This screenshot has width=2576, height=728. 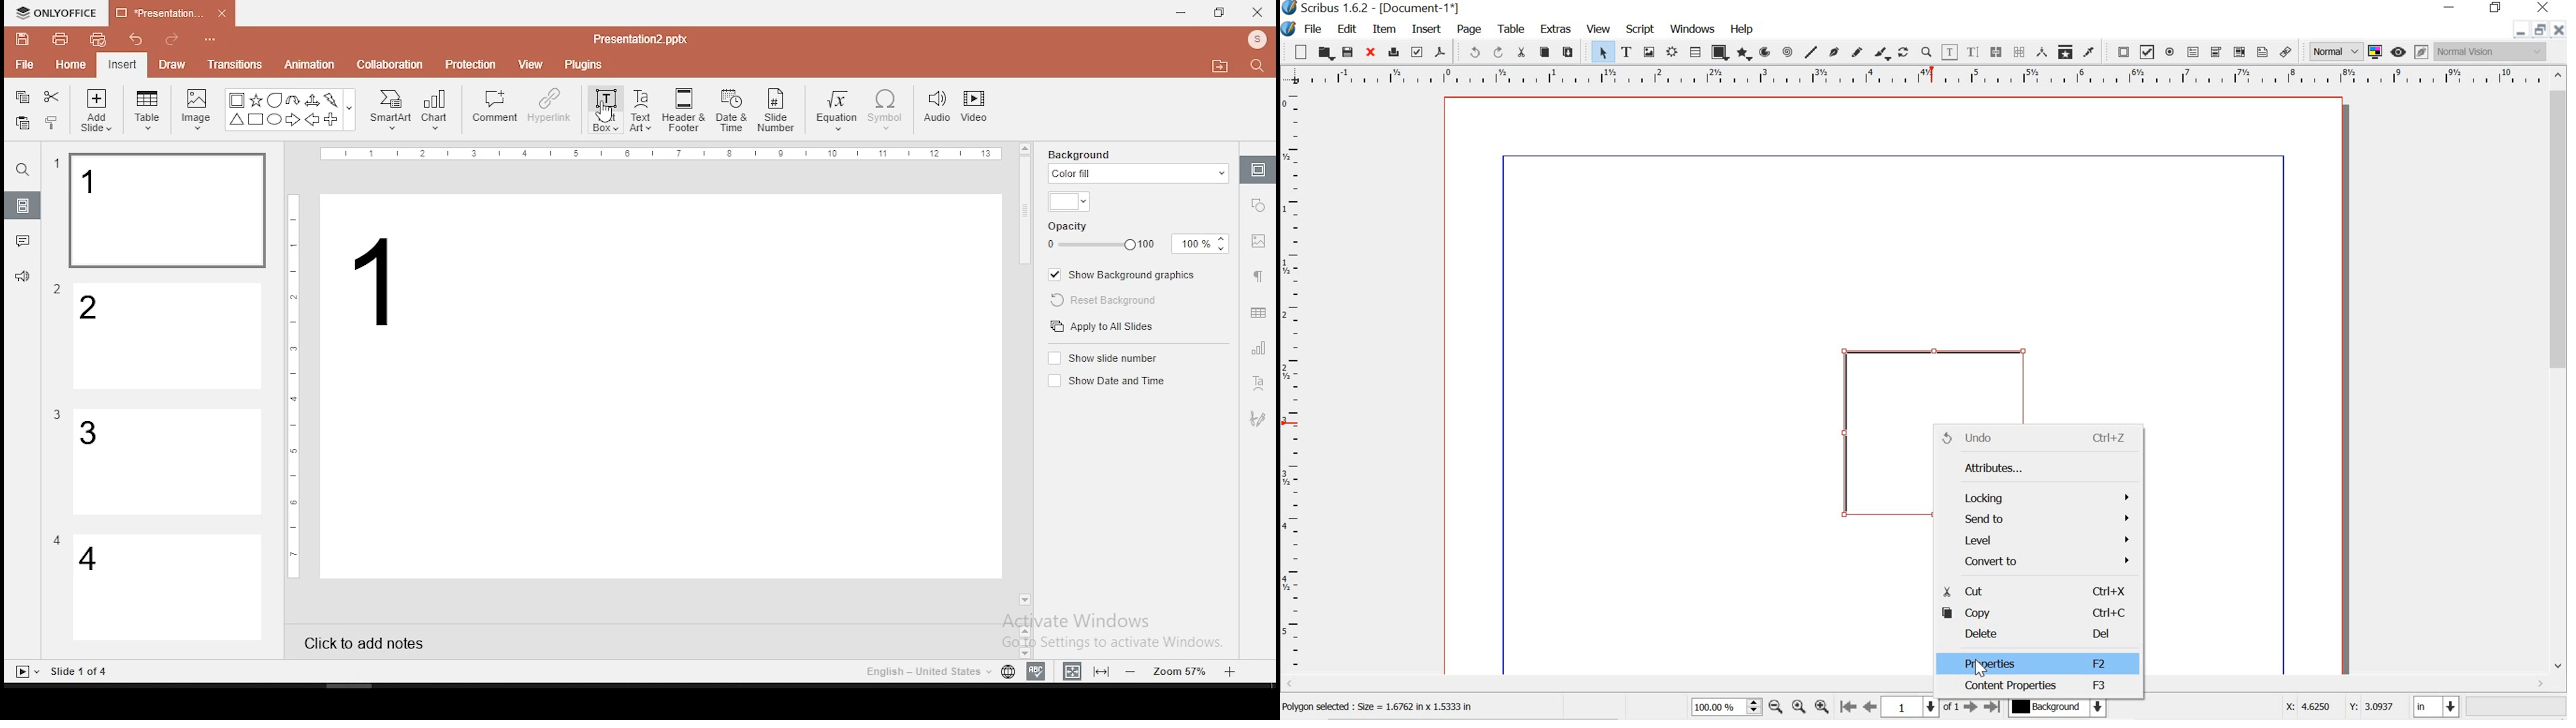 I want to click on copy, so click(x=1545, y=52).